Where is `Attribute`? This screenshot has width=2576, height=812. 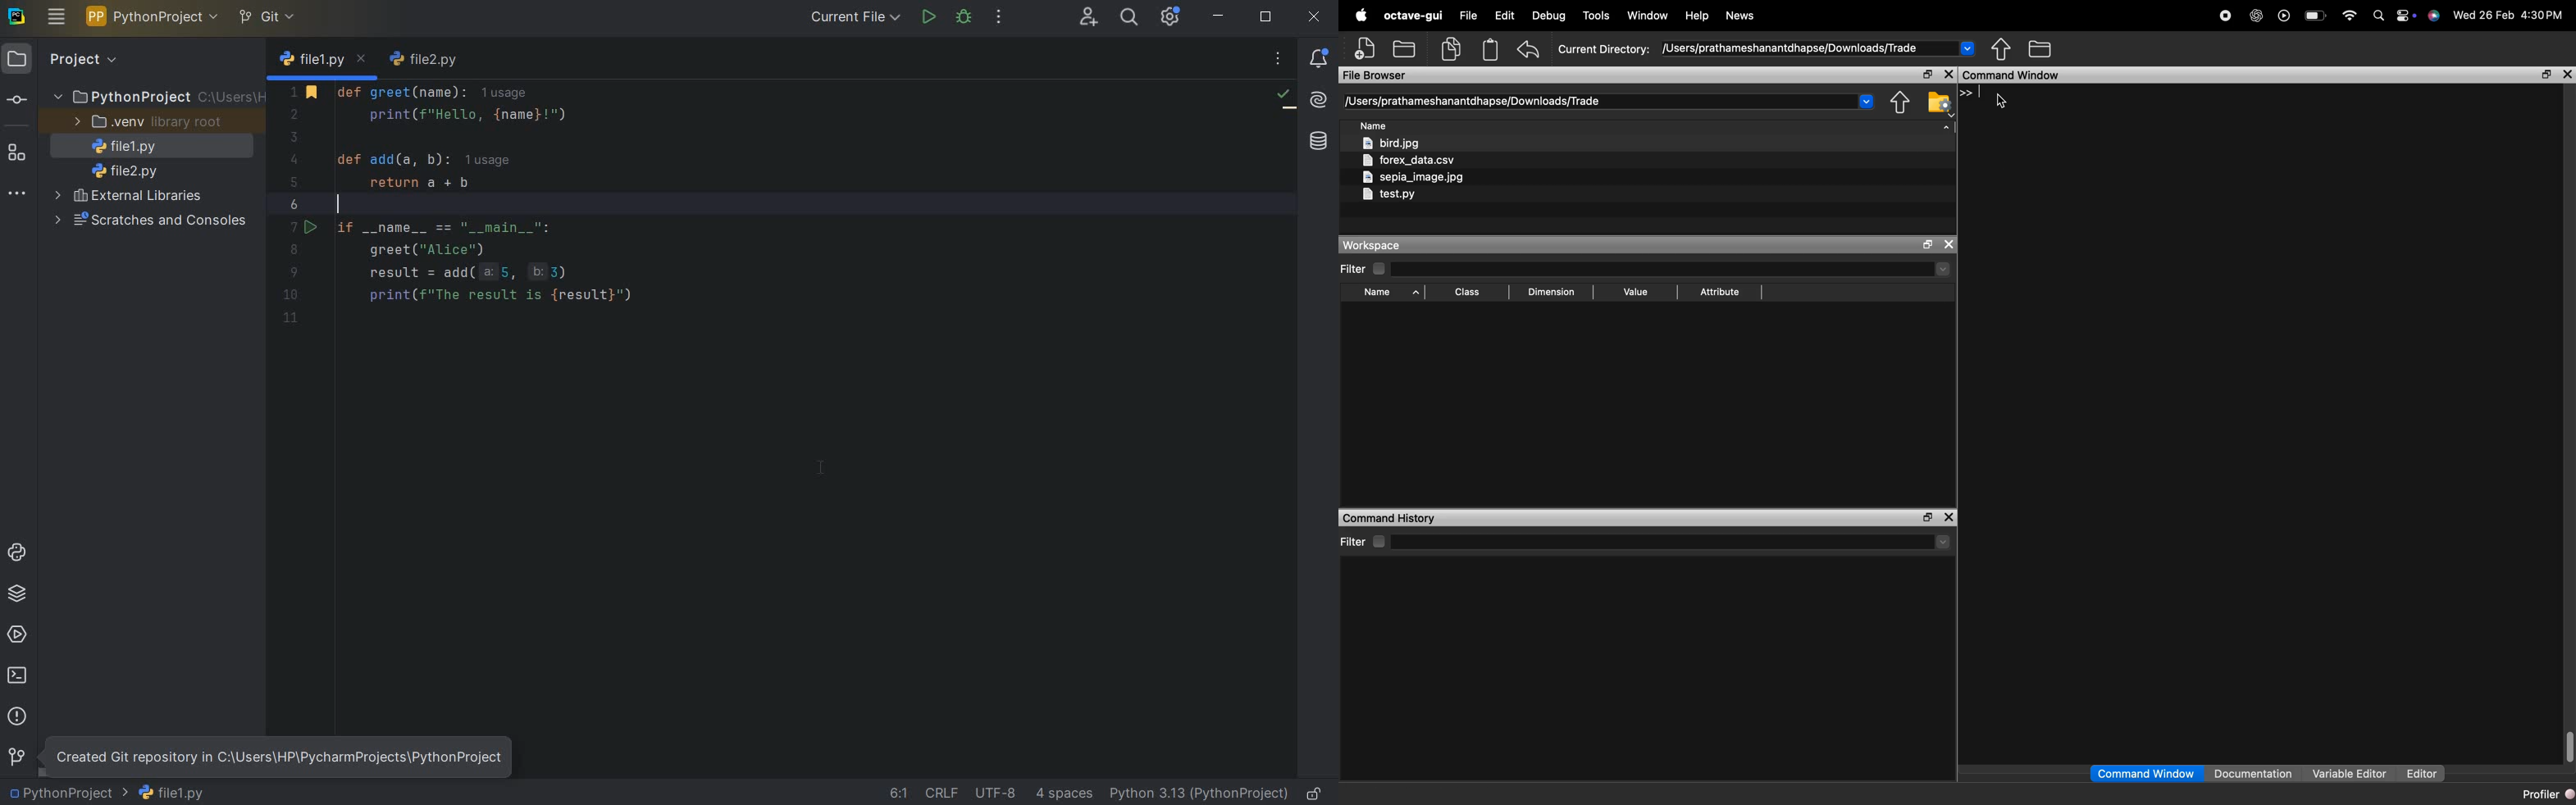 Attribute is located at coordinates (1720, 292).